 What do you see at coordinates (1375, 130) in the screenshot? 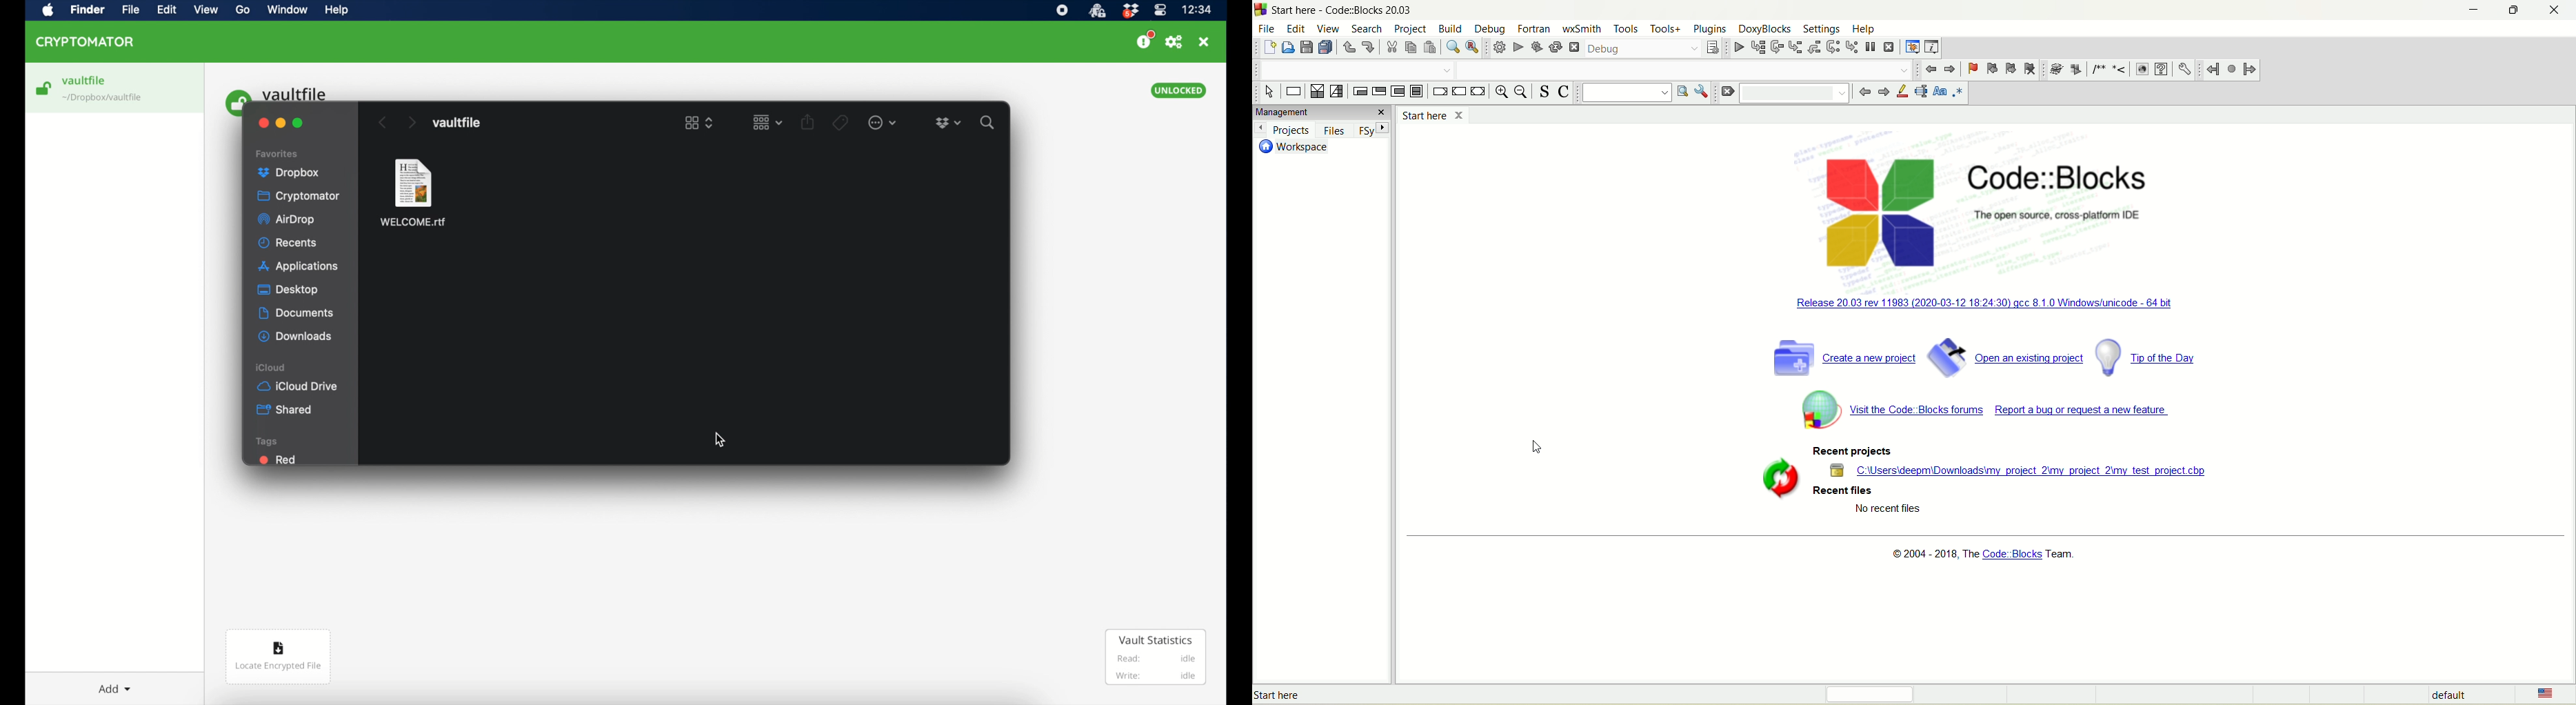
I see `FSy` at bounding box center [1375, 130].